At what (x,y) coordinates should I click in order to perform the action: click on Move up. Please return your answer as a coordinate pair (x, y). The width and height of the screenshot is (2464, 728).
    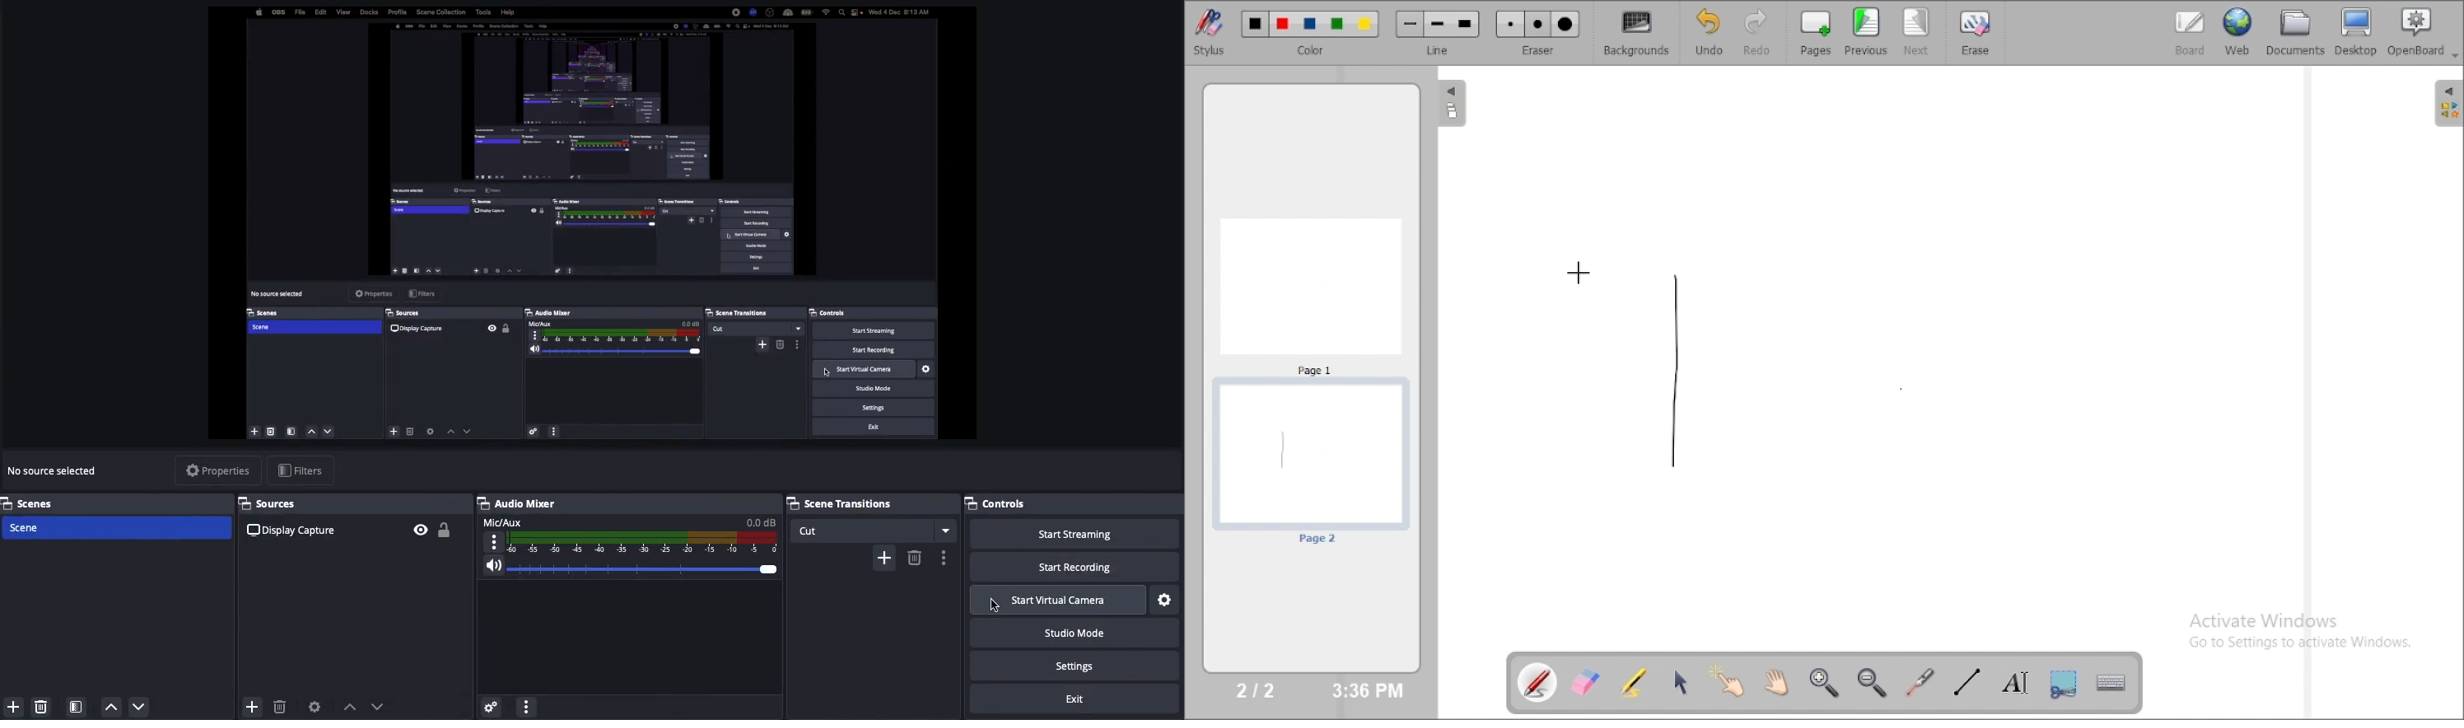
    Looking at the image, I should click on (111, 708).